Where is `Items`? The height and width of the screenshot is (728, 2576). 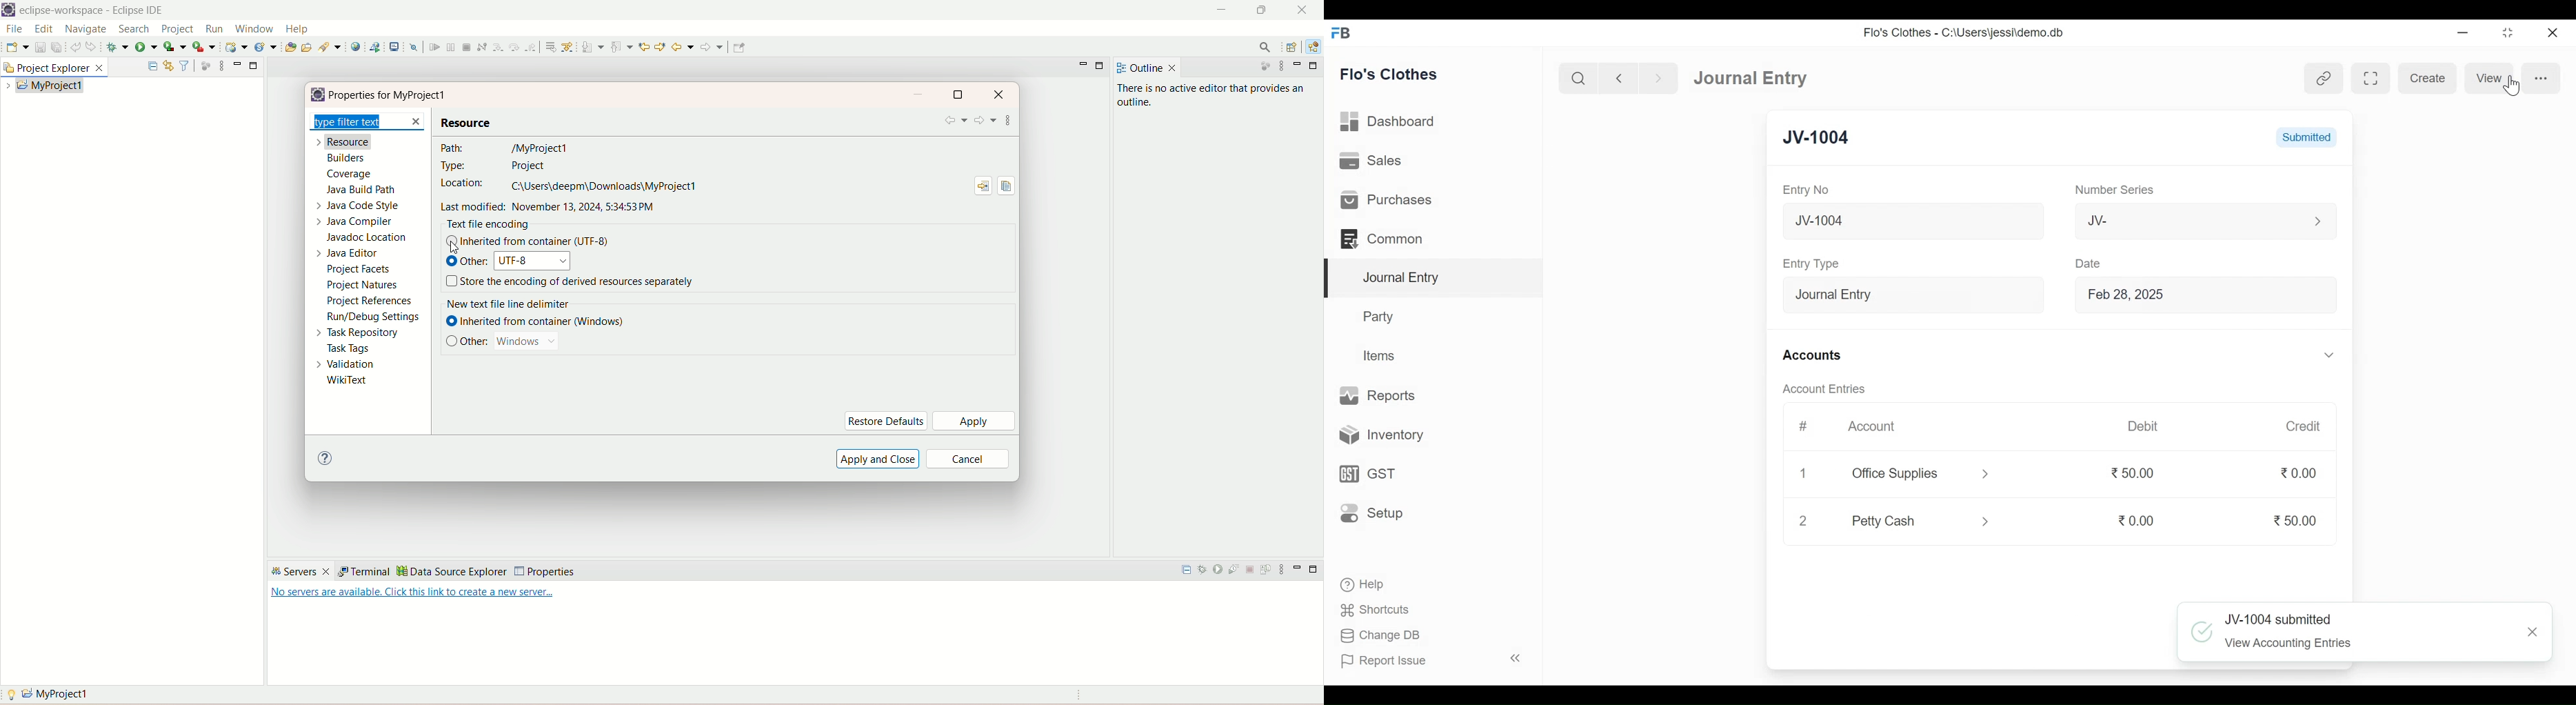
Items is located at coordinates (1381, 356).